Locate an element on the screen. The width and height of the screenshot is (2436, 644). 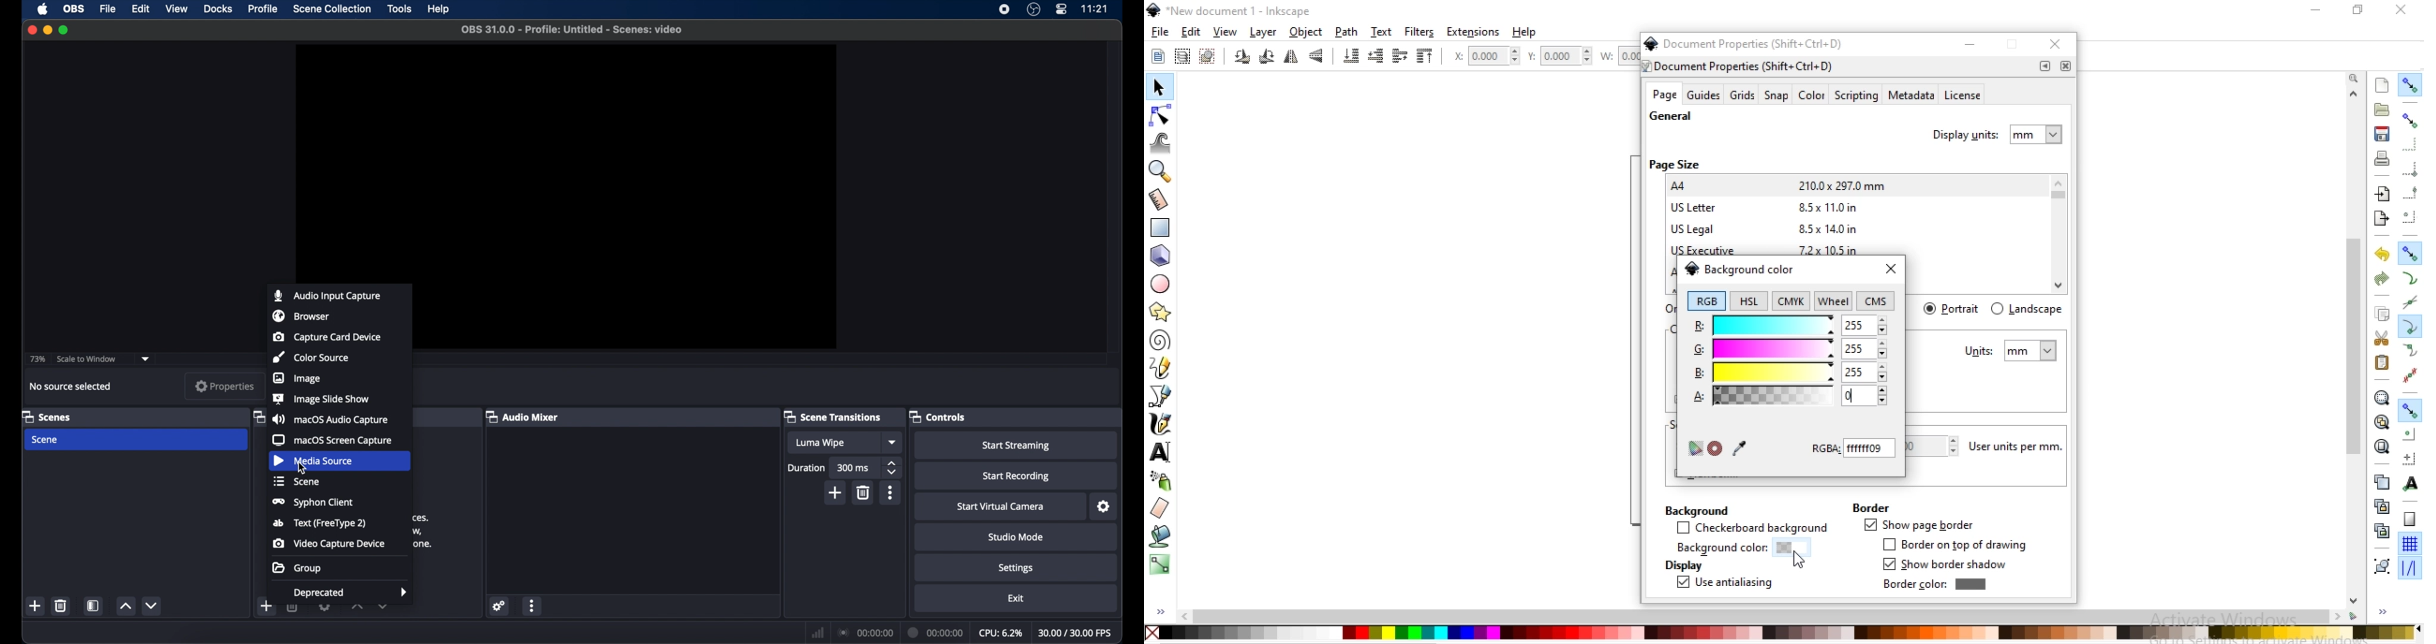
horizontal coordinate of selection is located at coordinates (1484, 58).